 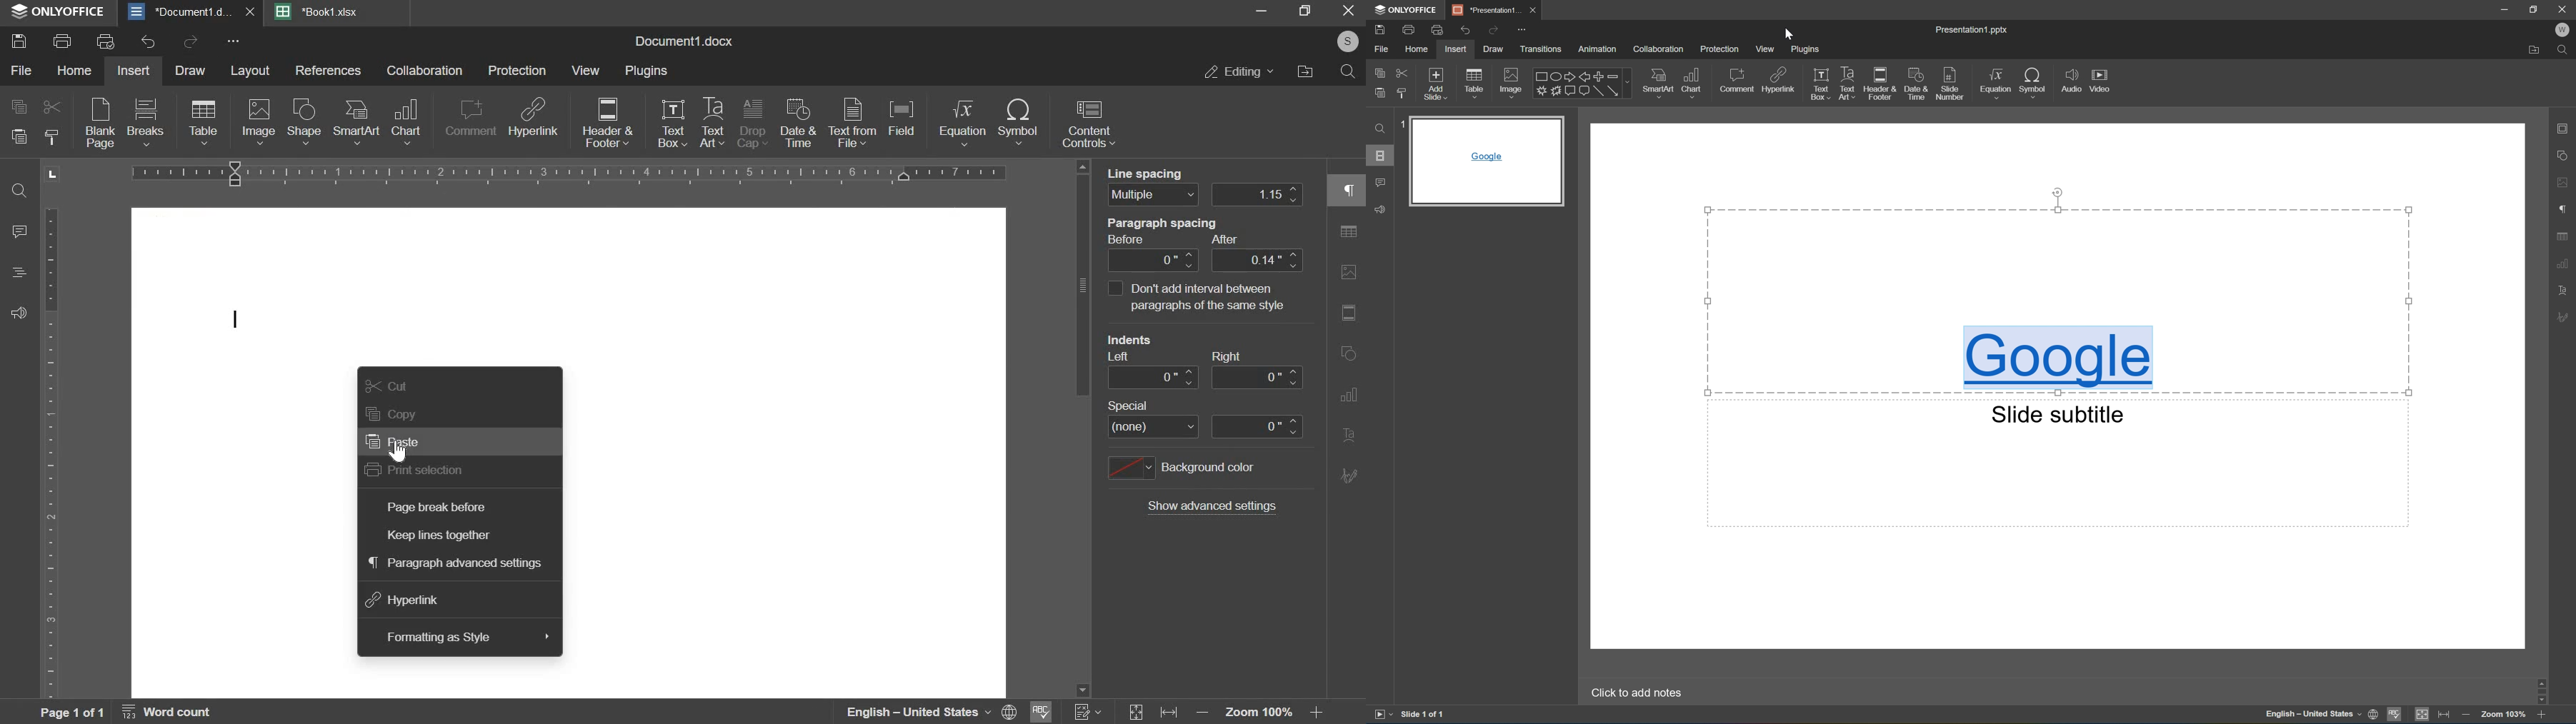 I want to click on Paragraph settings, so click(x=2562, y=210).